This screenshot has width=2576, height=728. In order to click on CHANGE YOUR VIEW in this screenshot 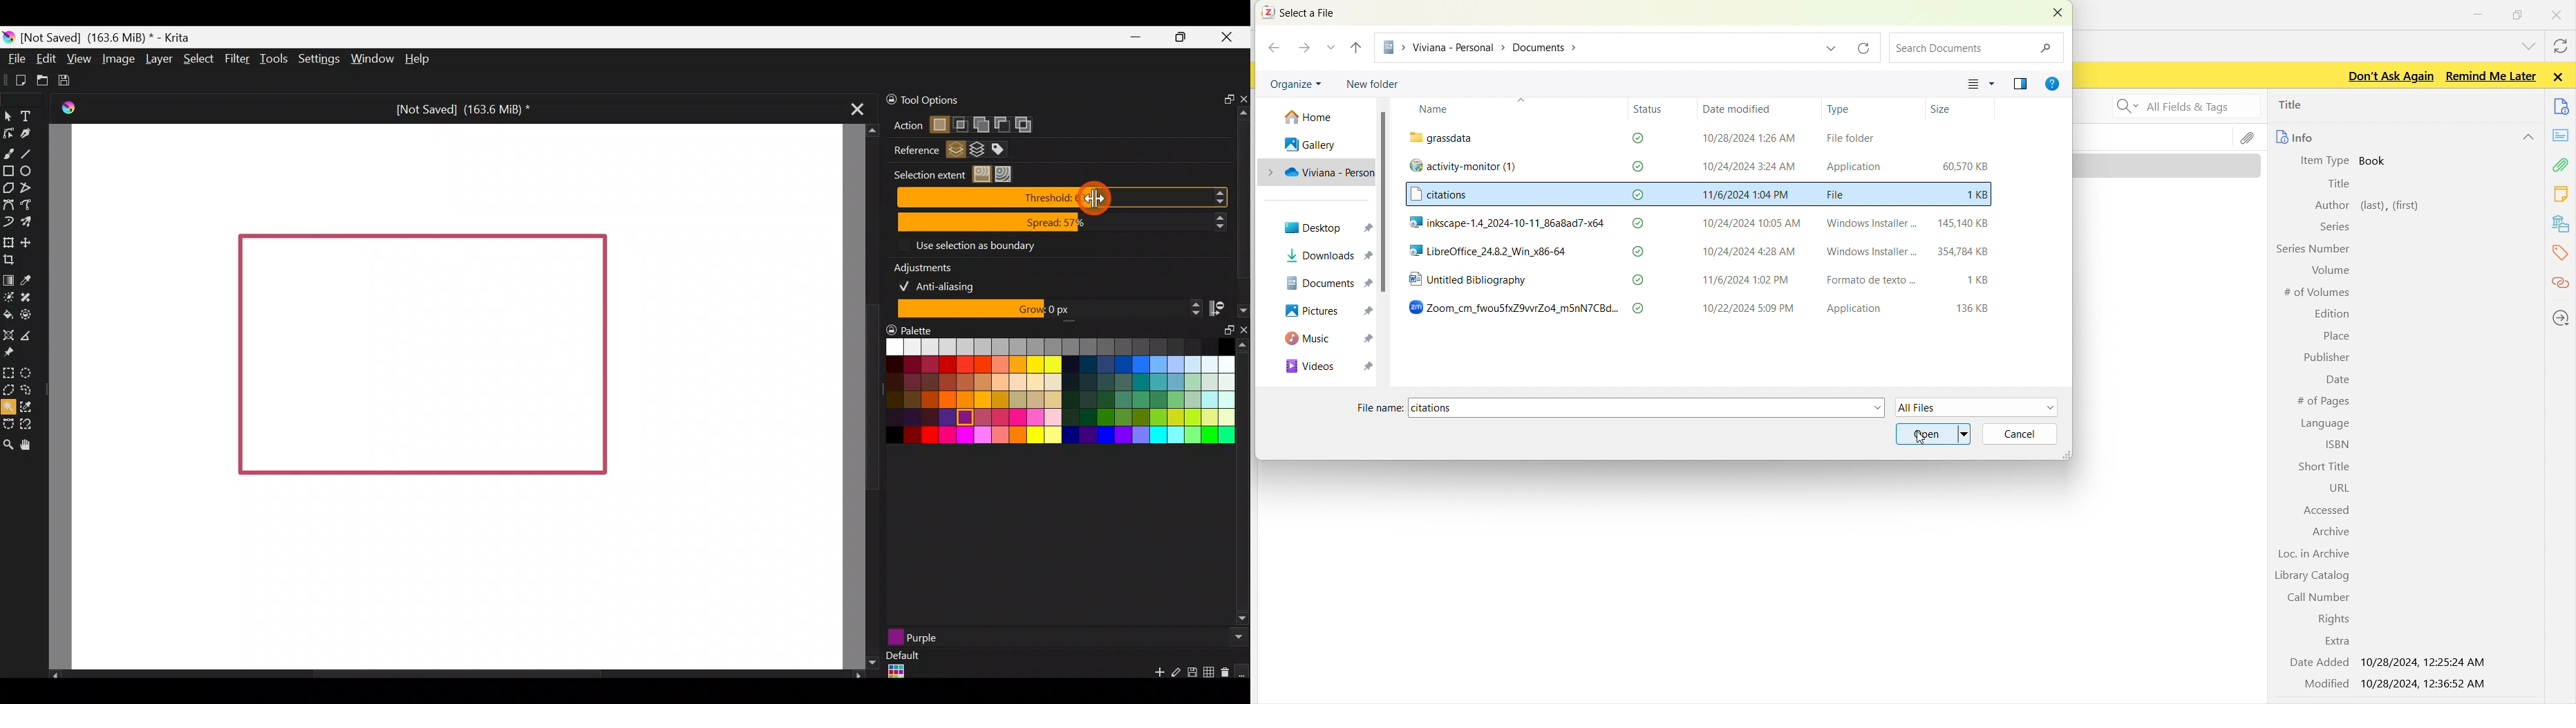, I will do `click(1978, 83)`.